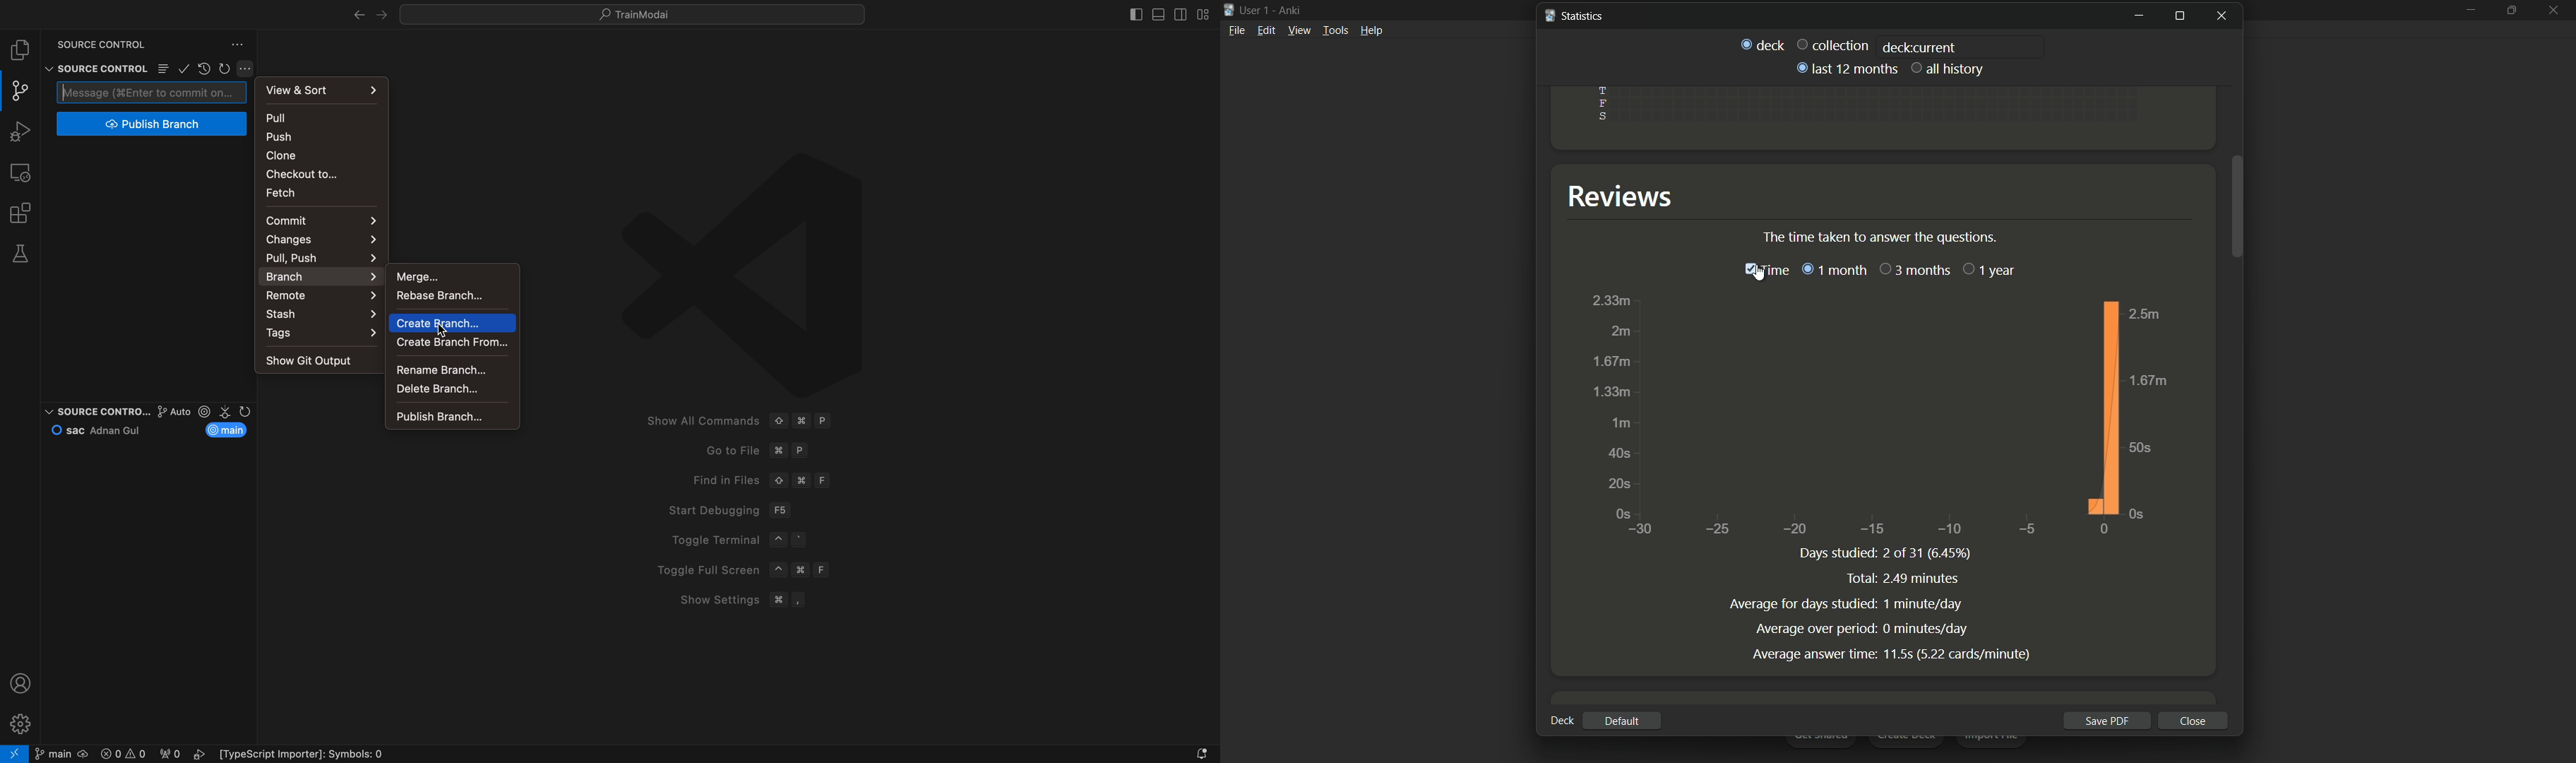 The width and height of the screenshot is (2576, 784). Describe the element at coordinates (1861, 578) in the screenshot. I see `total` at that location.